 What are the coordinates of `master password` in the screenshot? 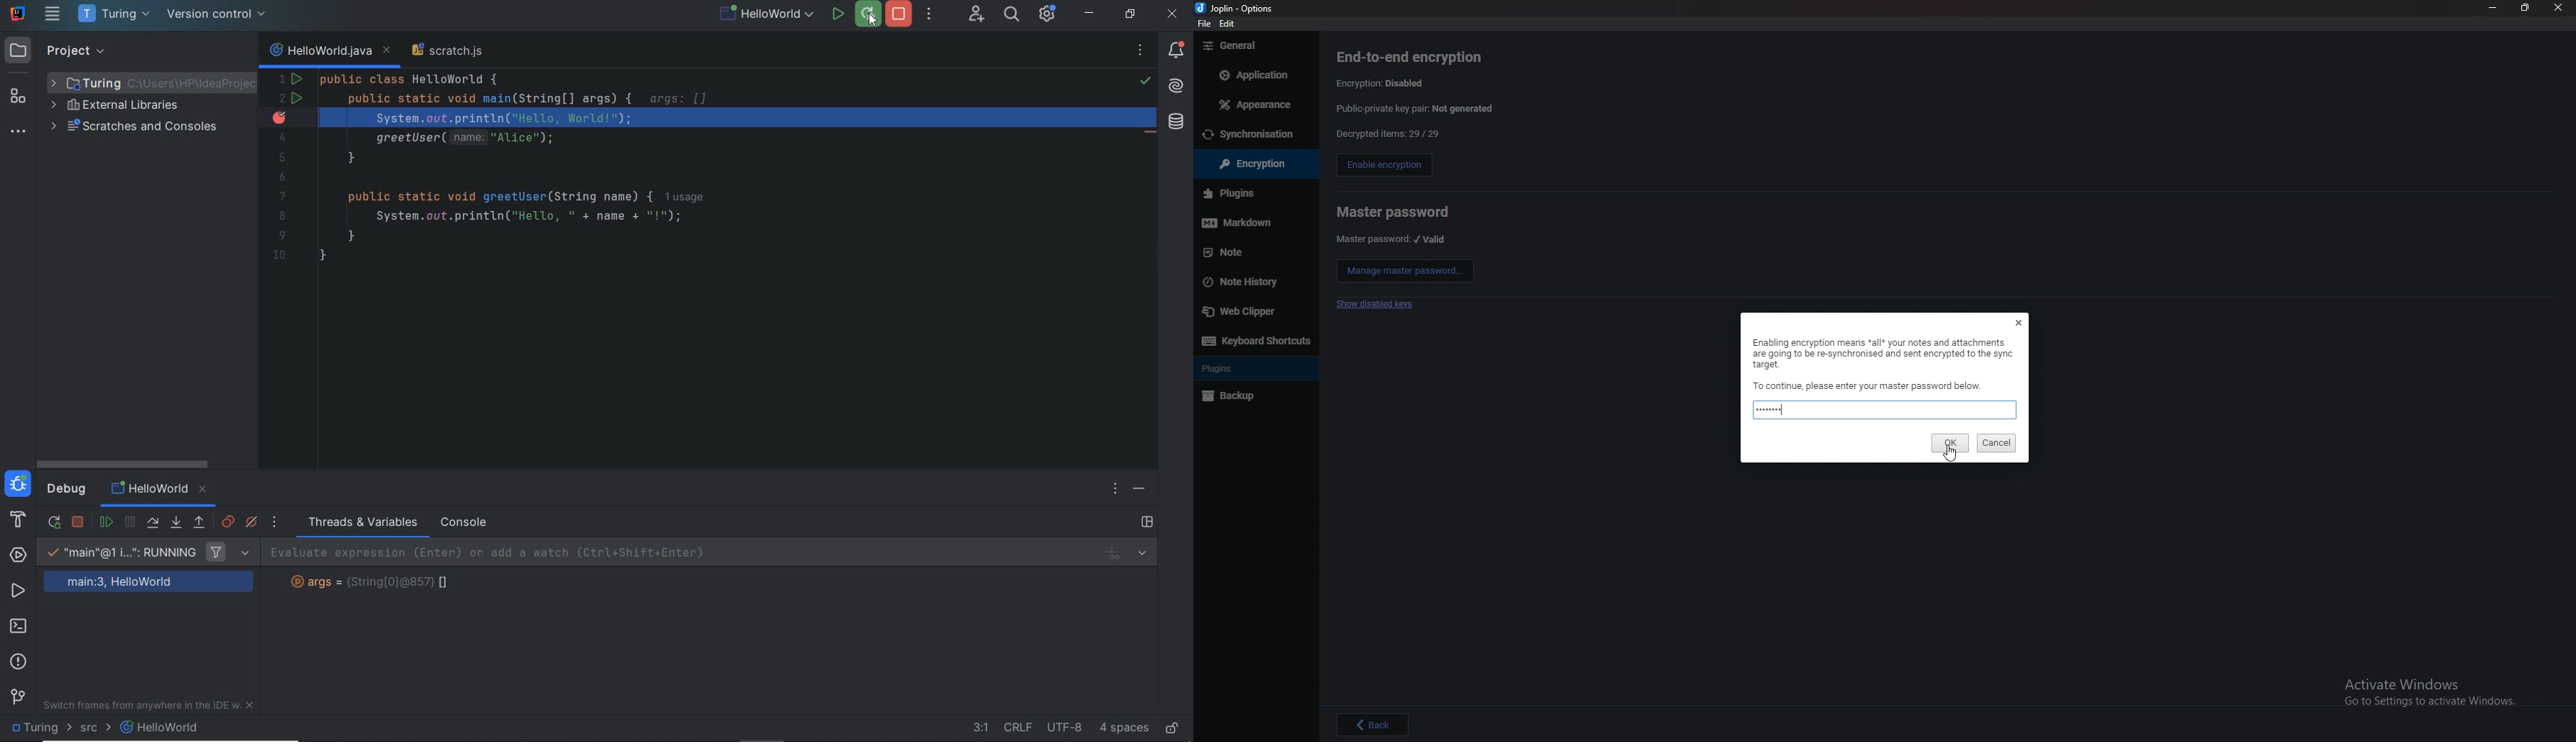 It's located at (1394, 212).